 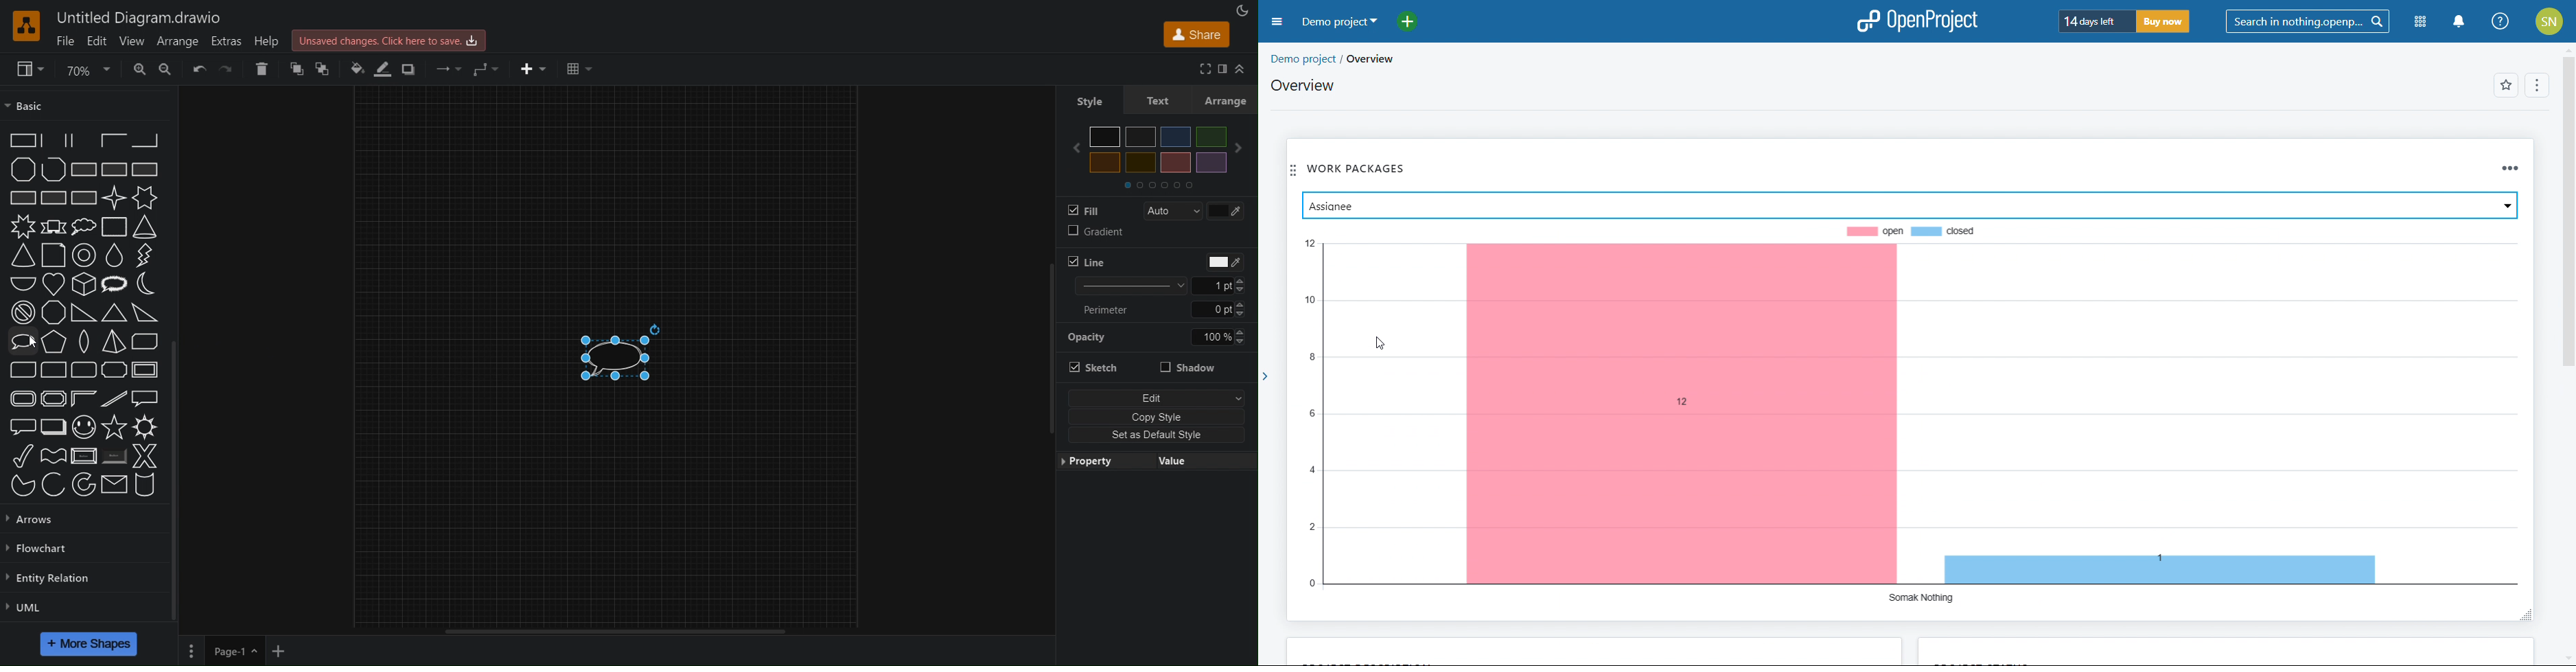 I want to click on Edit, so click(x=1157, y=395).